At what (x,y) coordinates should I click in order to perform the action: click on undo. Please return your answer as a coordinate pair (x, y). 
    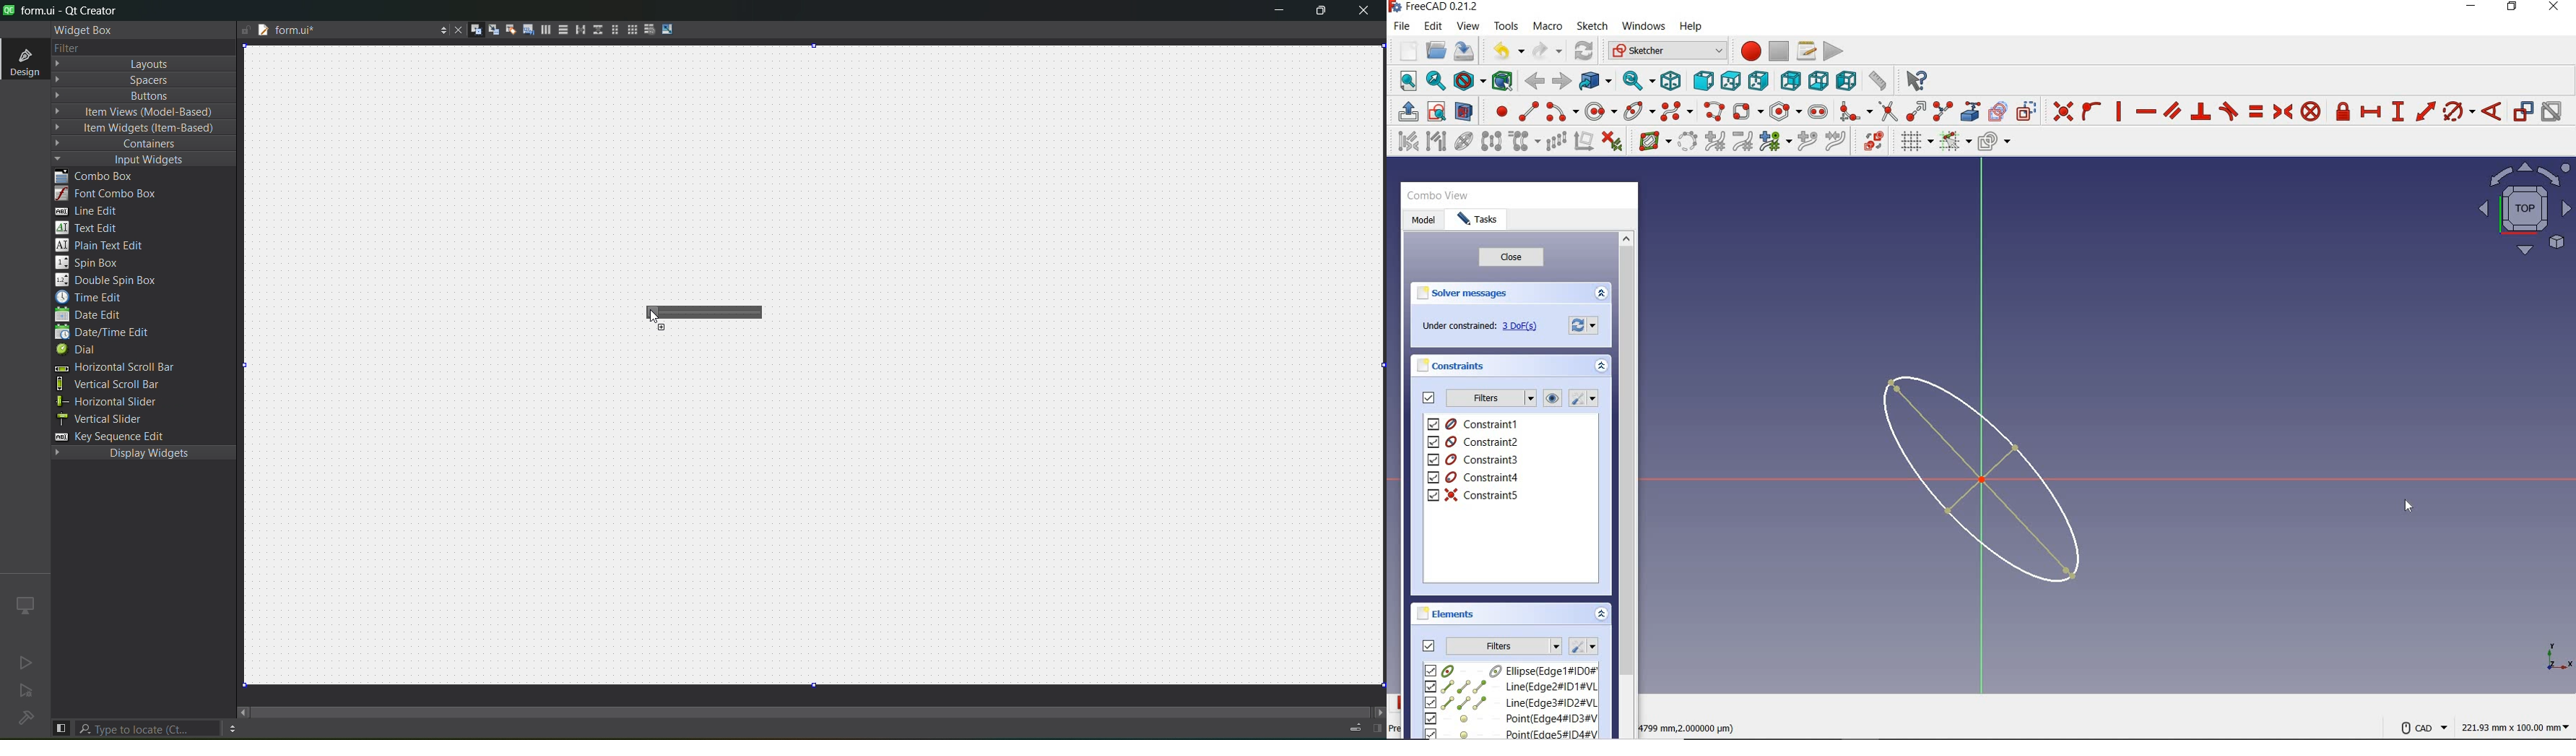
    Looking at the image, I should click on (1505, 51).